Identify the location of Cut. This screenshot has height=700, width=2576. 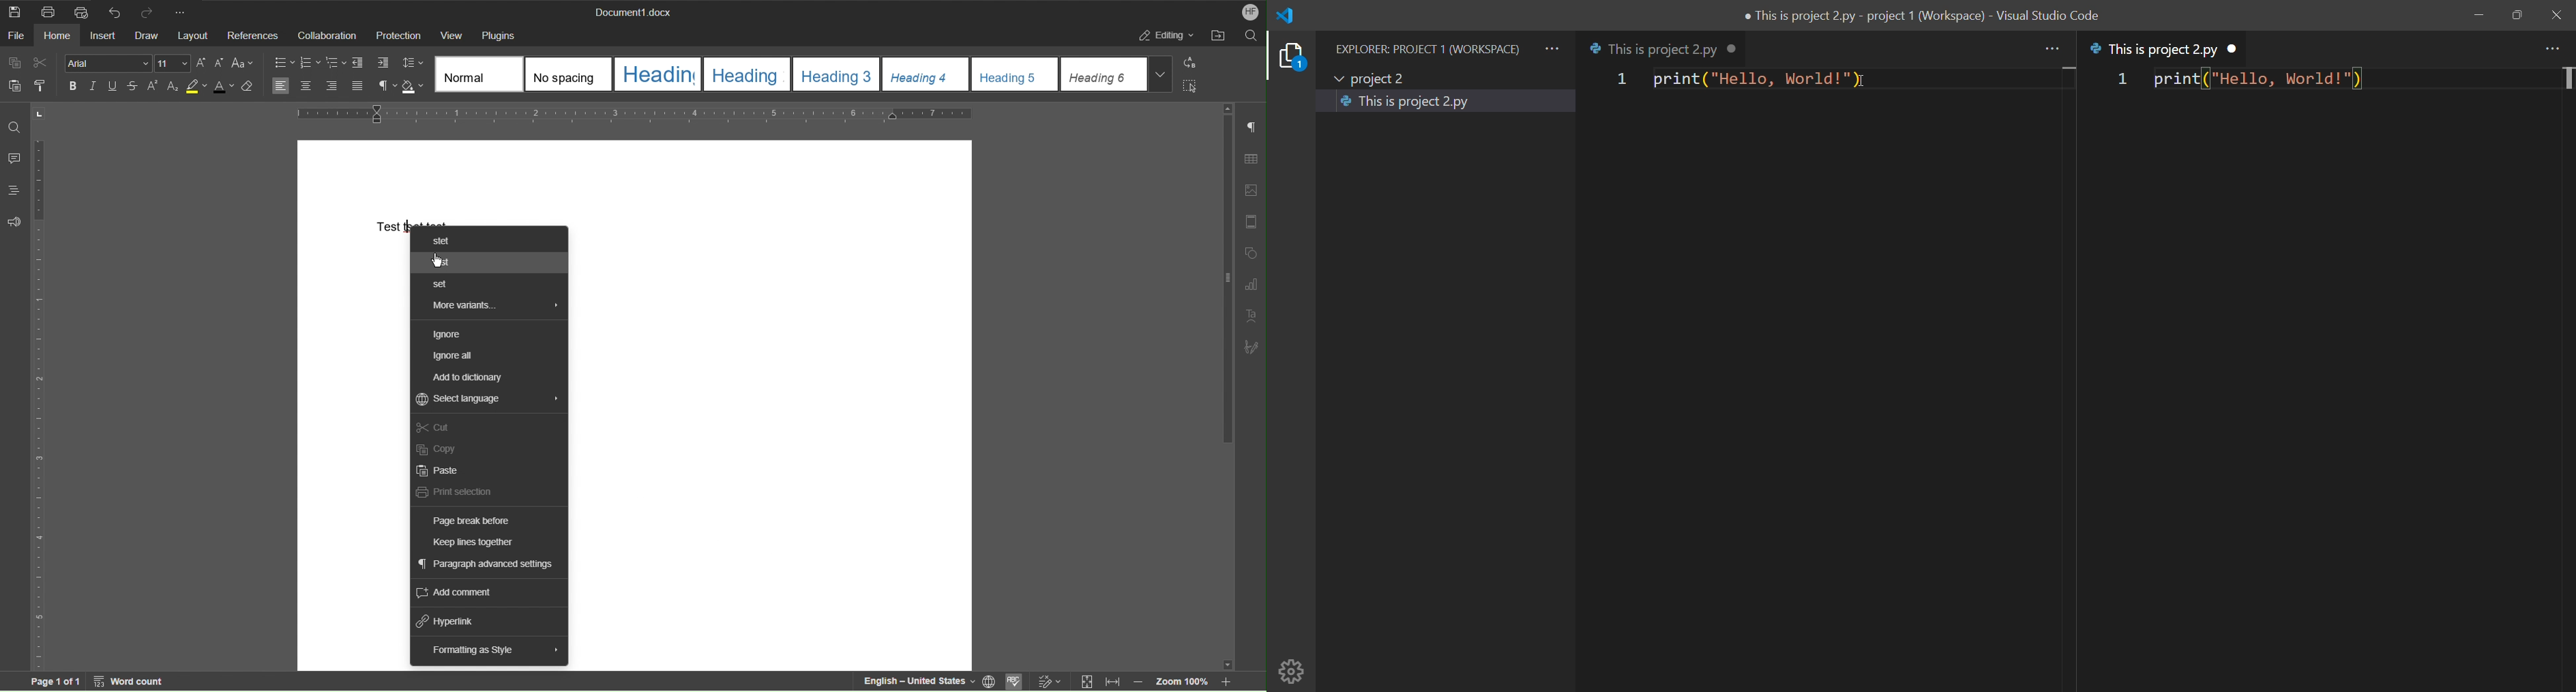
(41, 64).